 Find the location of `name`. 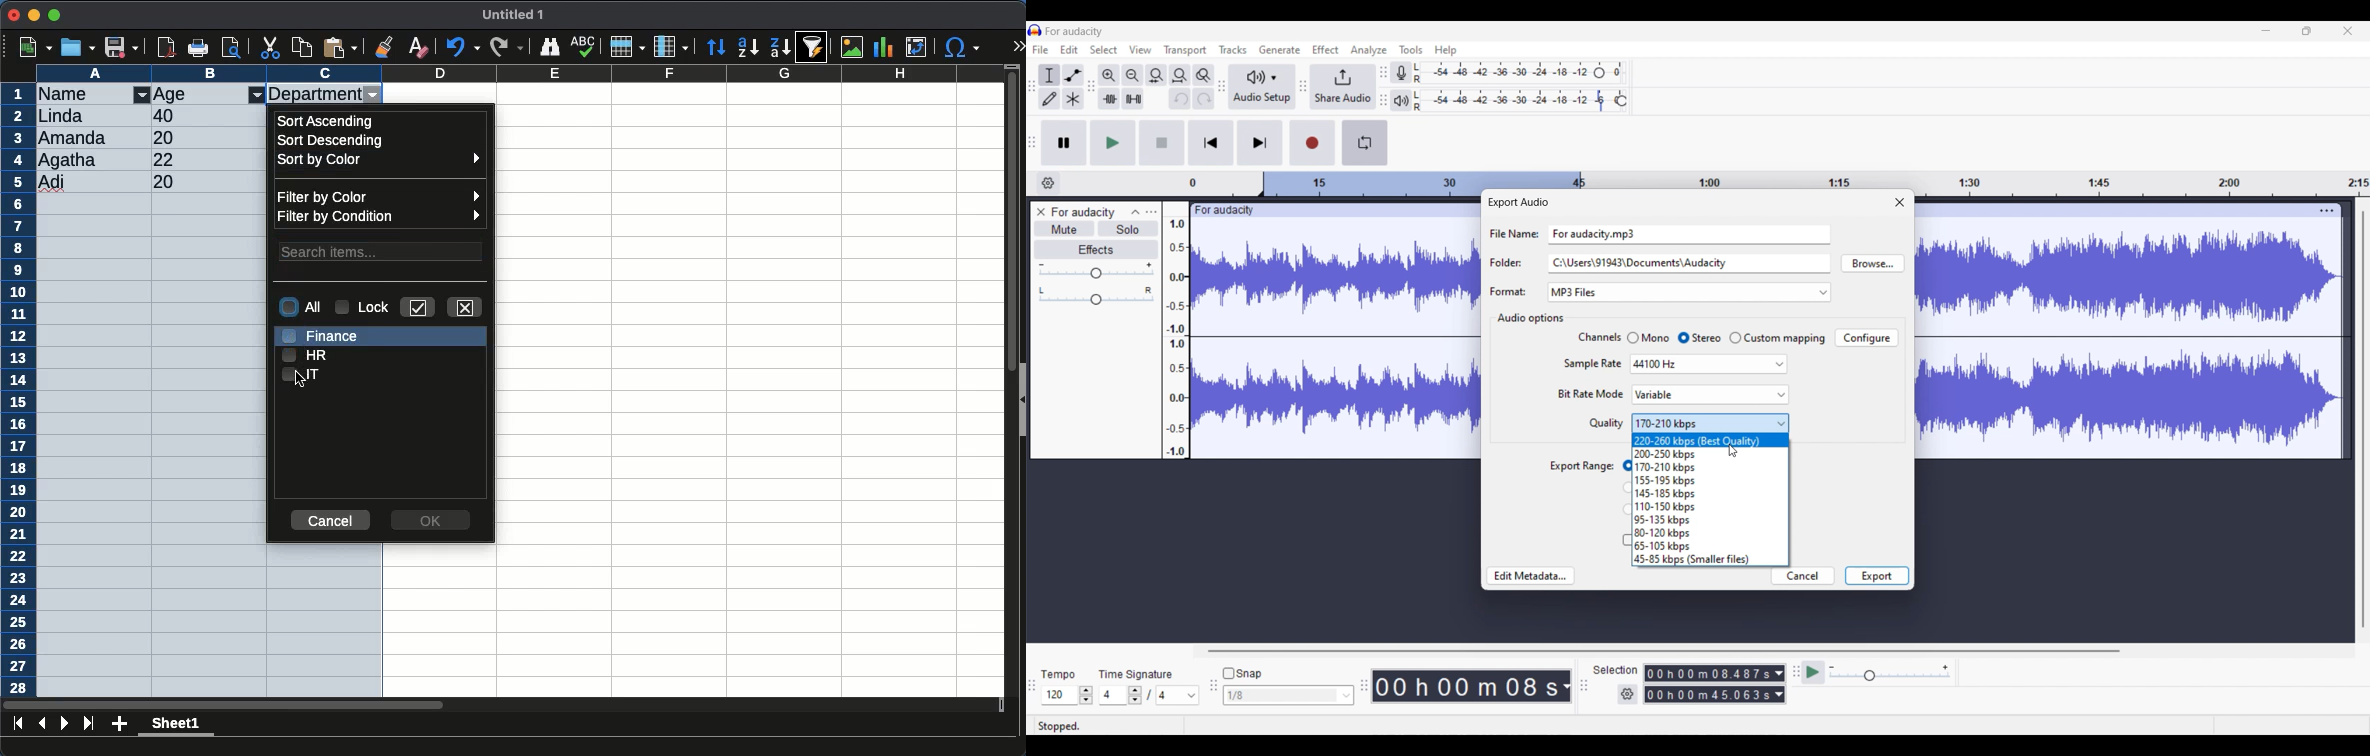

name is located at coordinates (73, 93).